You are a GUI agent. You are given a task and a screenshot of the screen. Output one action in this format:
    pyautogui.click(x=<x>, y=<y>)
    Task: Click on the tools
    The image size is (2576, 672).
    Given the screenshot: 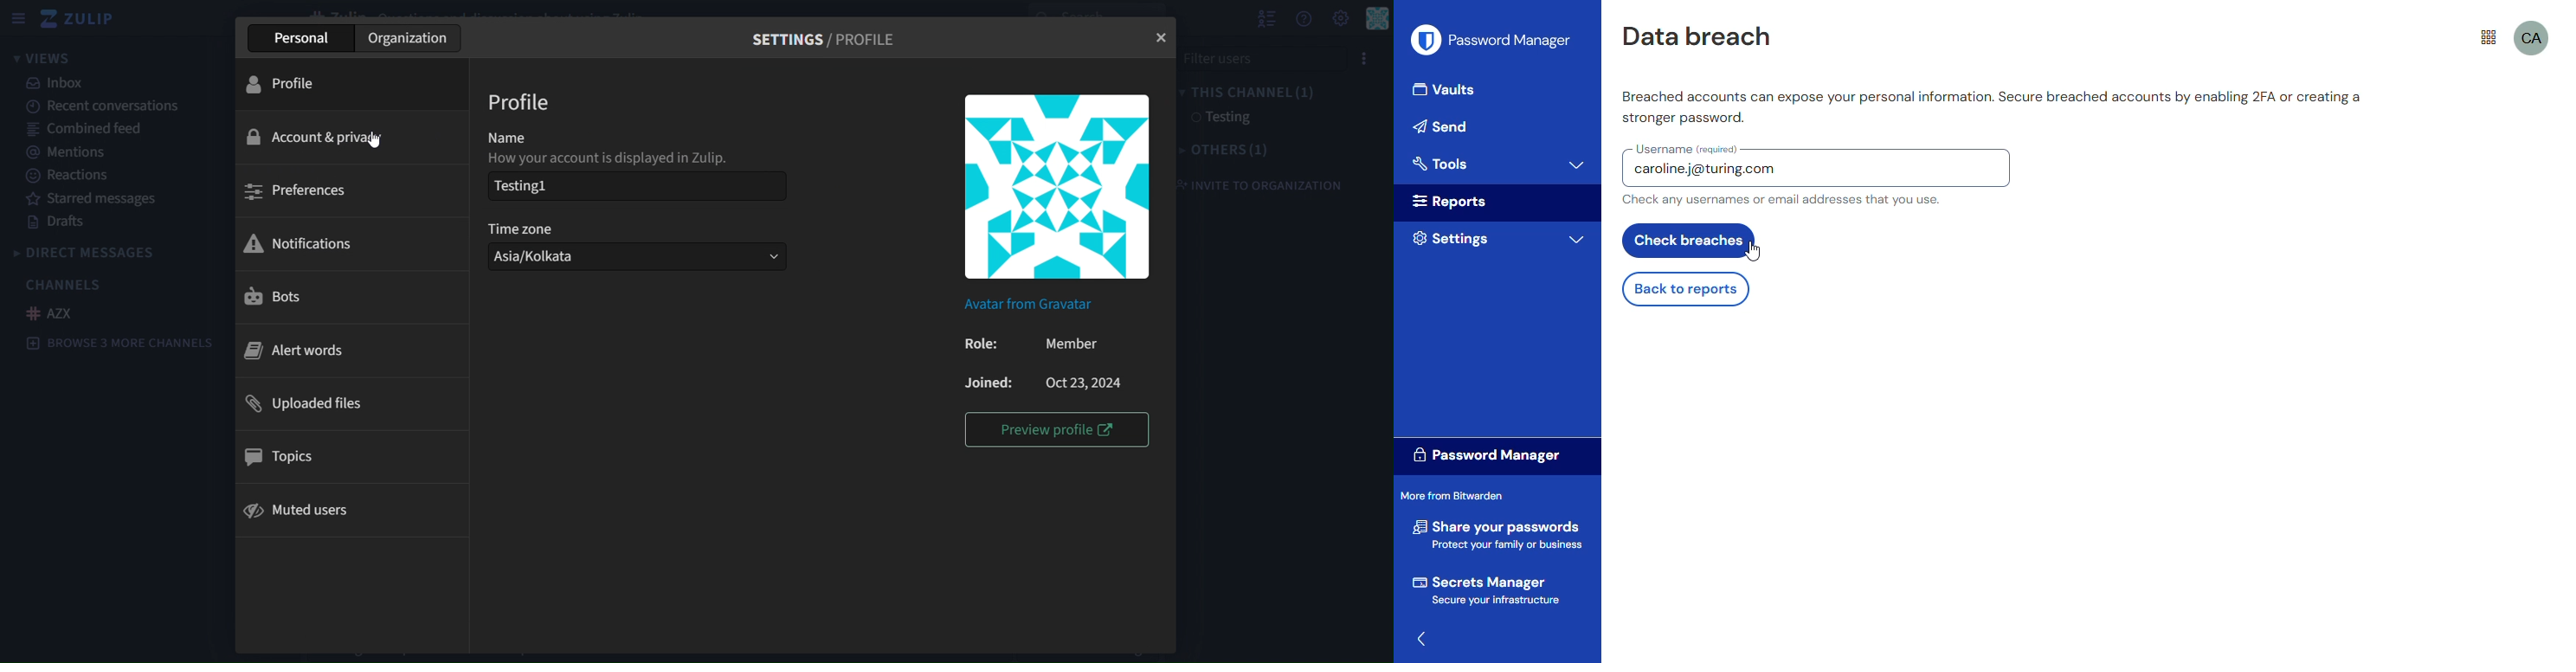 What is the action you would take?
    pyautogui.click(x=1441, y=163)
    